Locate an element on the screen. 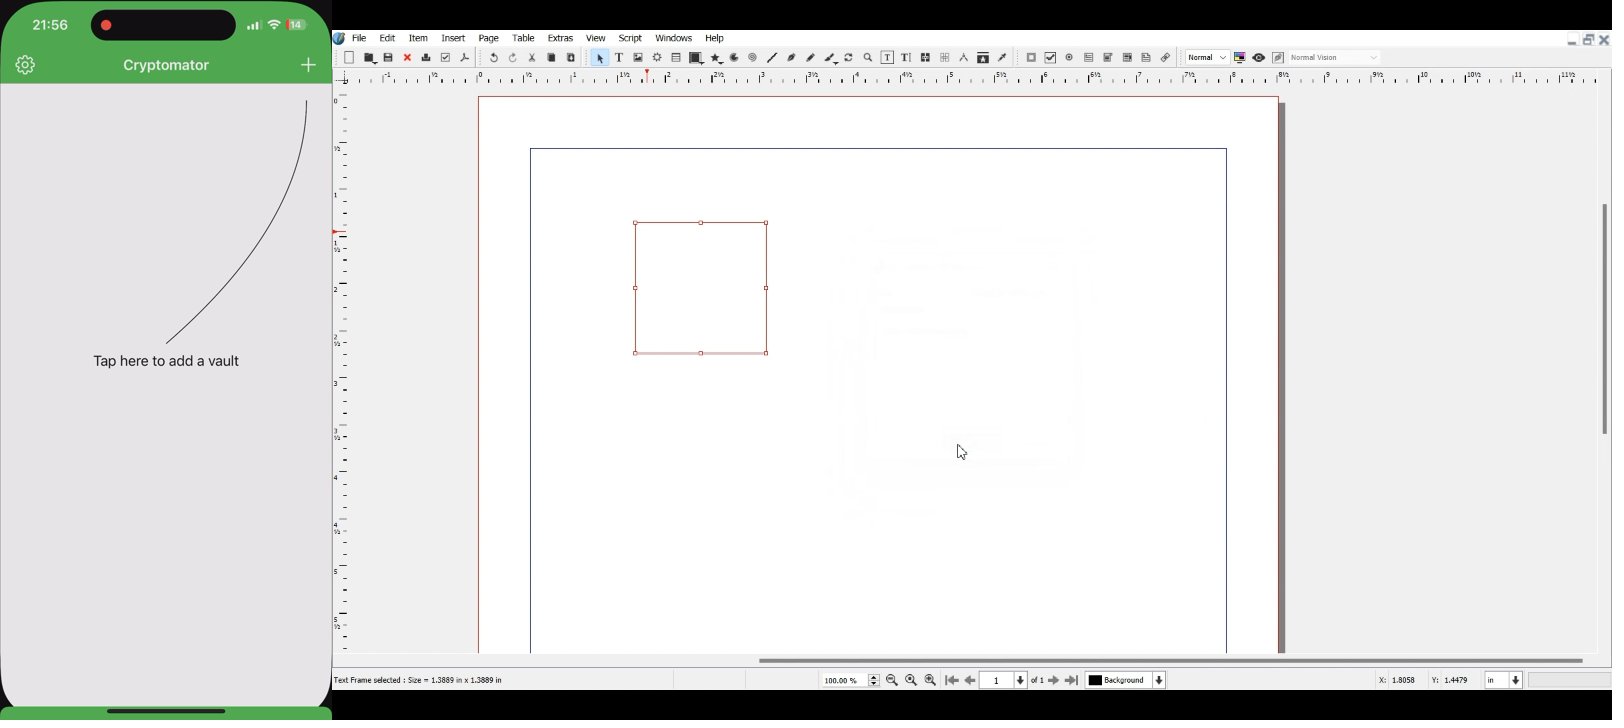  wi-fi is located at coordinates (275, 28).